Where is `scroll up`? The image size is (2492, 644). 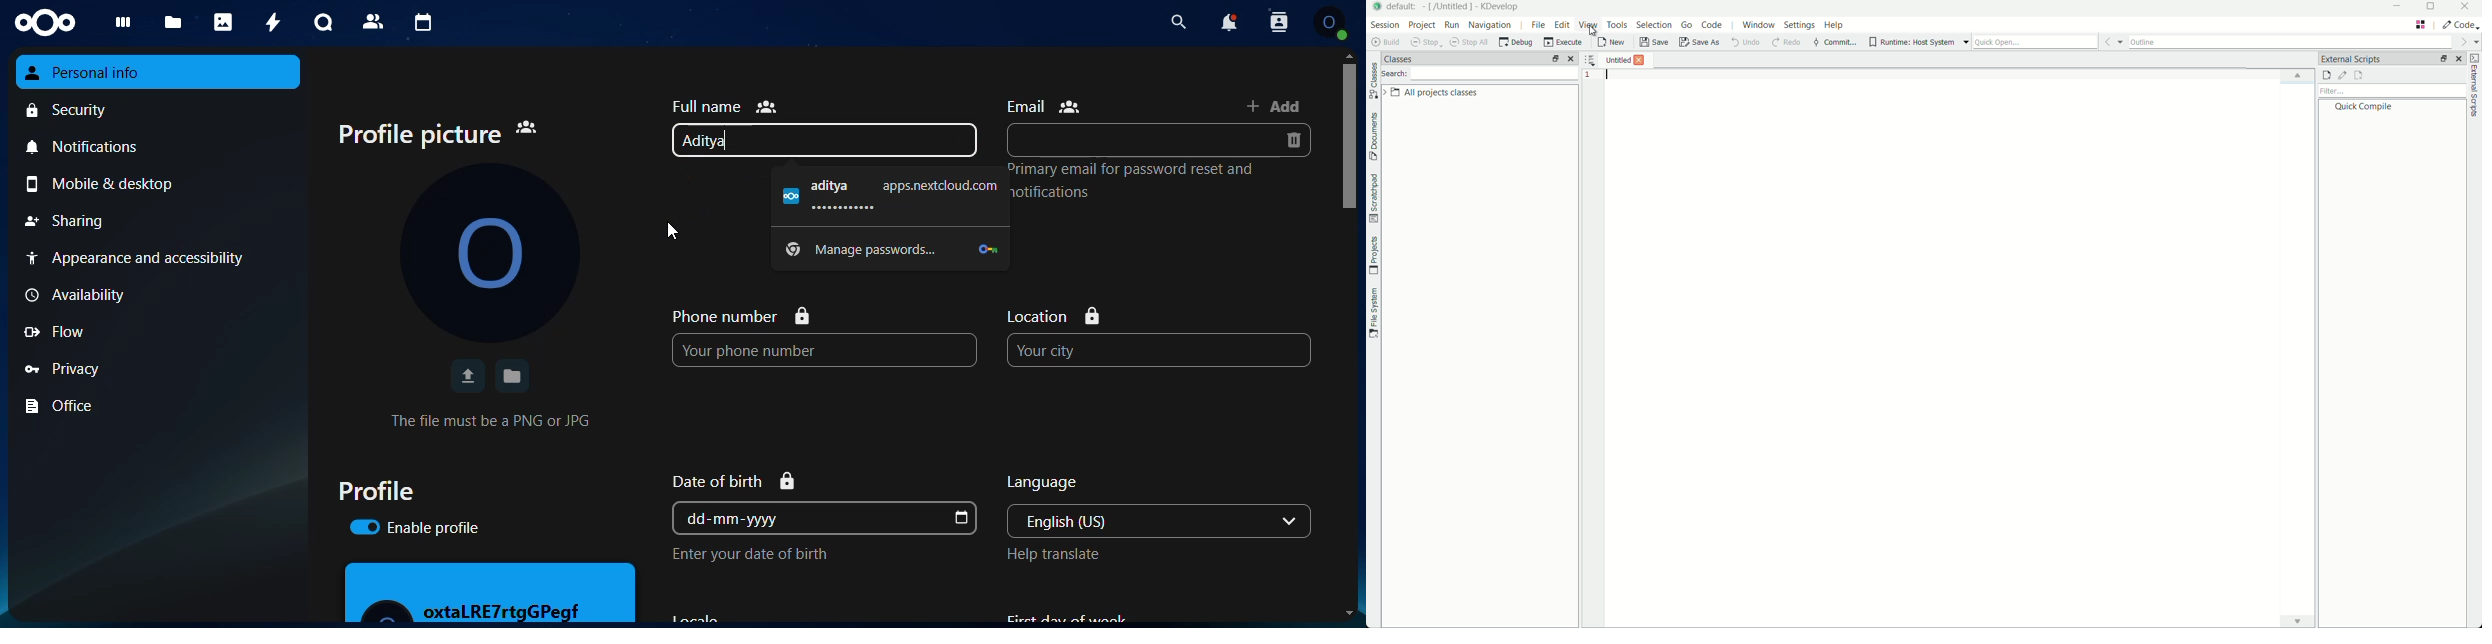
scroll up is located at coordinates (1349, 55).